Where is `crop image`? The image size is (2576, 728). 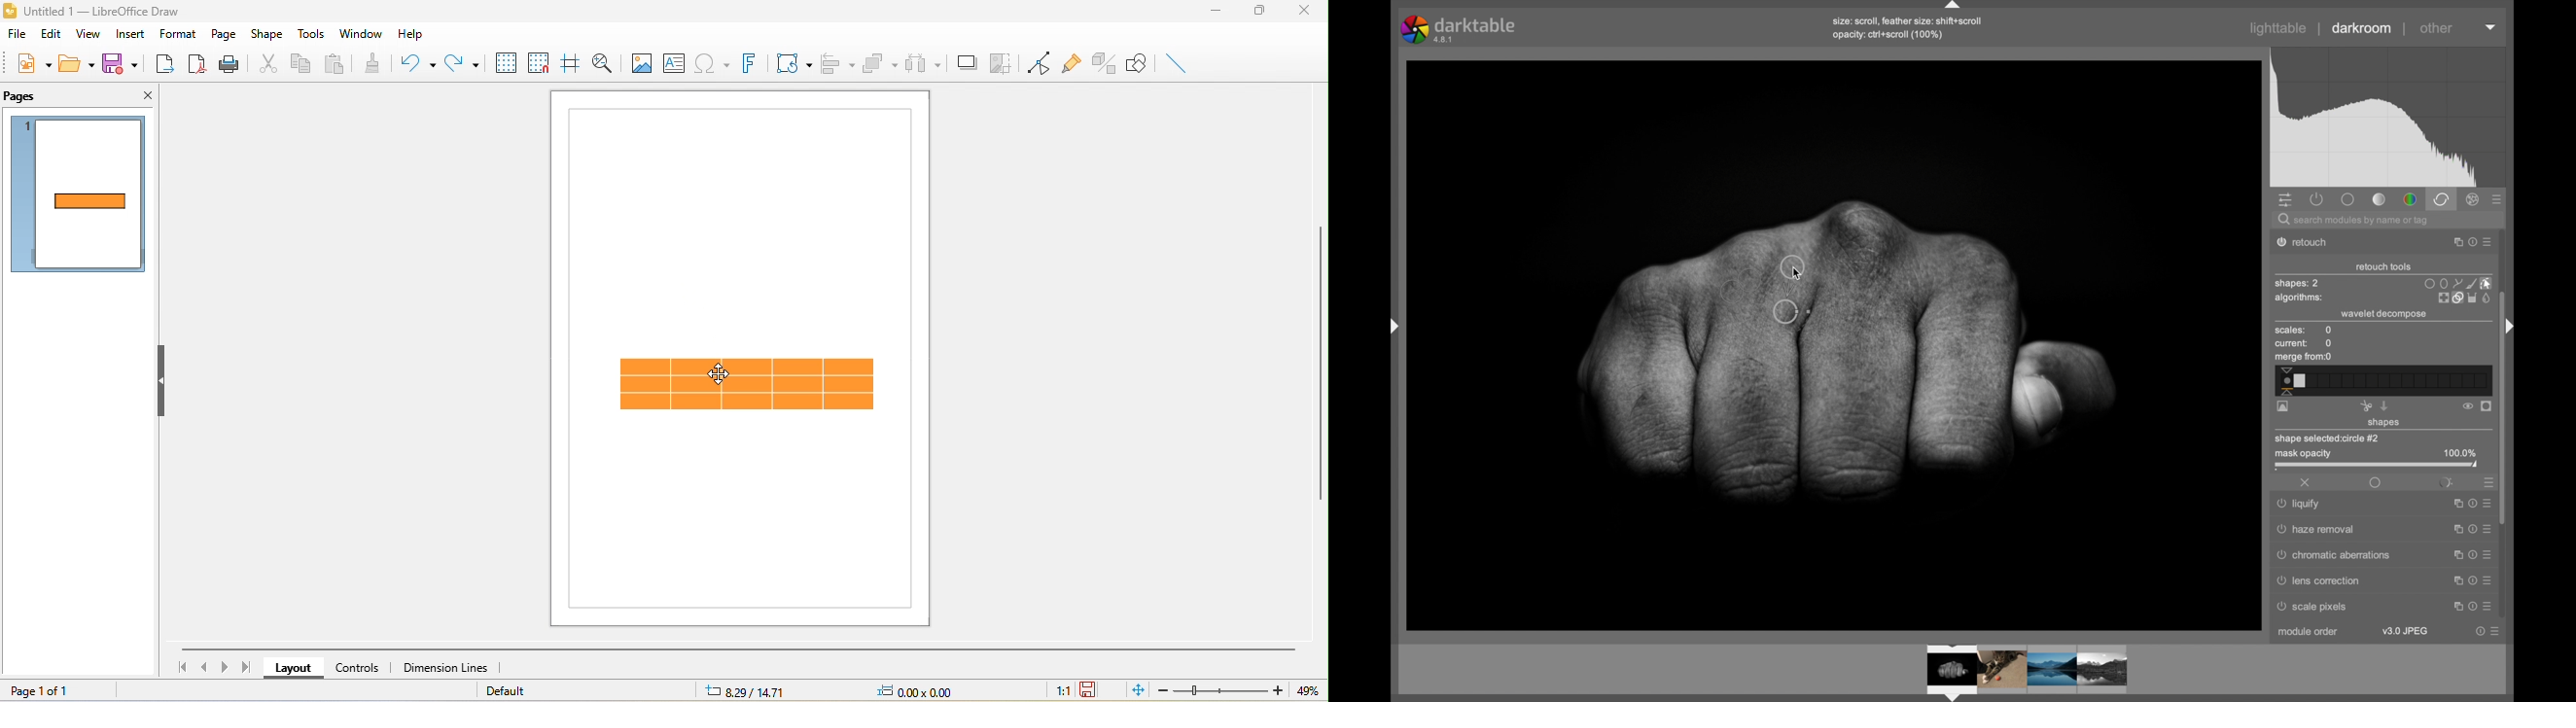
crop image is located at coordinates (1004, 63).